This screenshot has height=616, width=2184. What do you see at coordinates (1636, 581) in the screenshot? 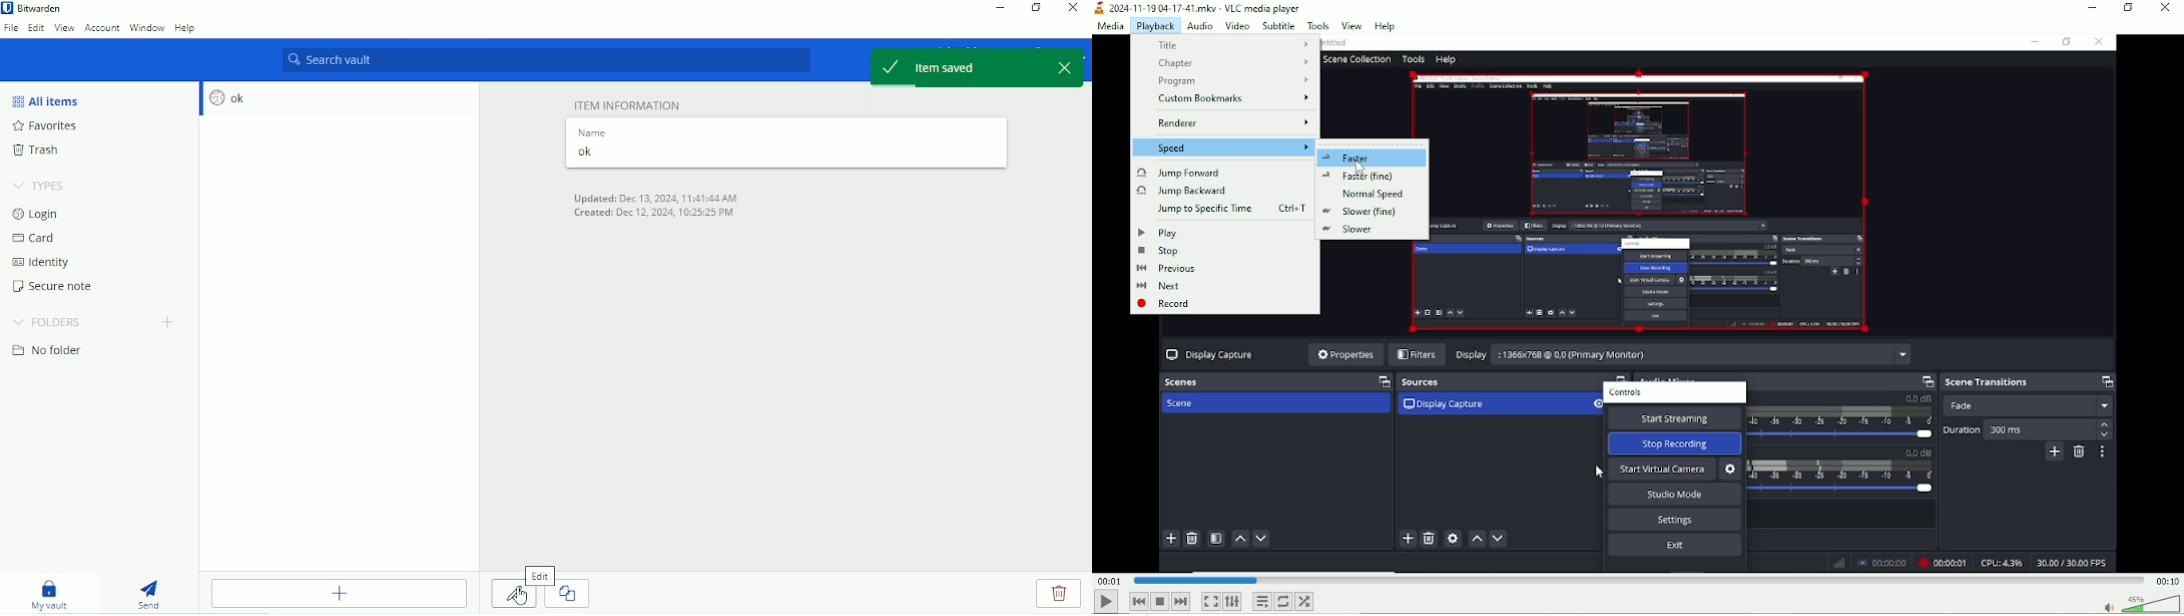
I see `Play duration` at bounding box center [1636, 581].